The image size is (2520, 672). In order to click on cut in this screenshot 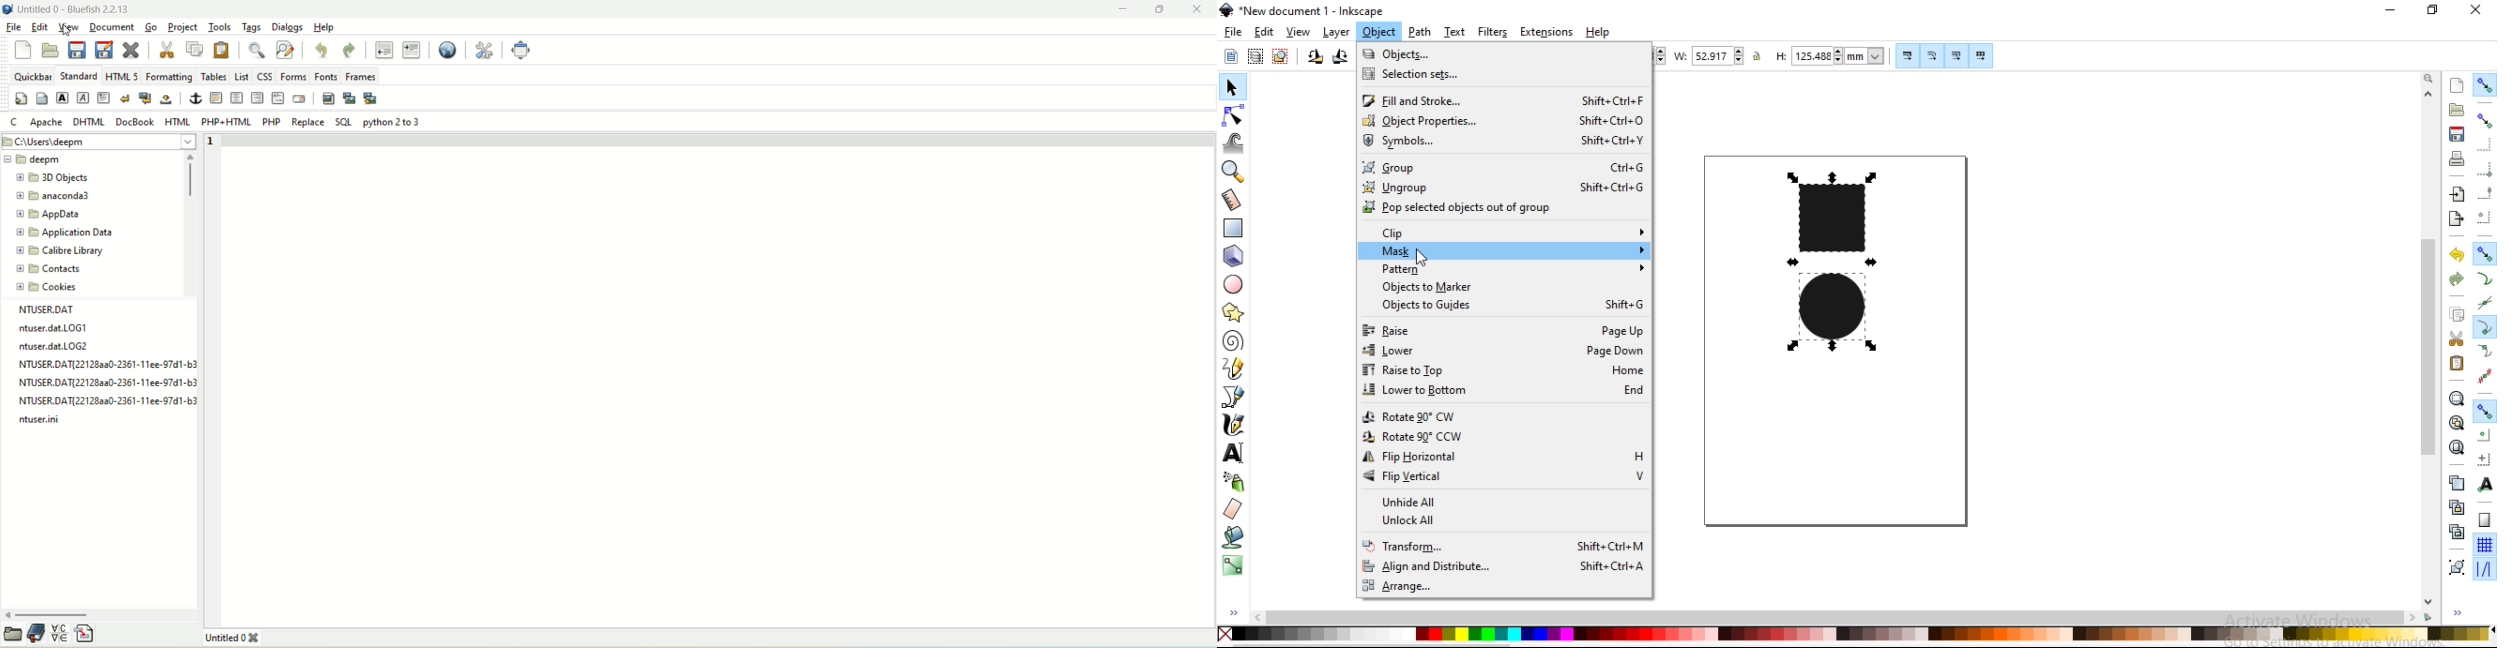, I will do `click(168, 51)`.